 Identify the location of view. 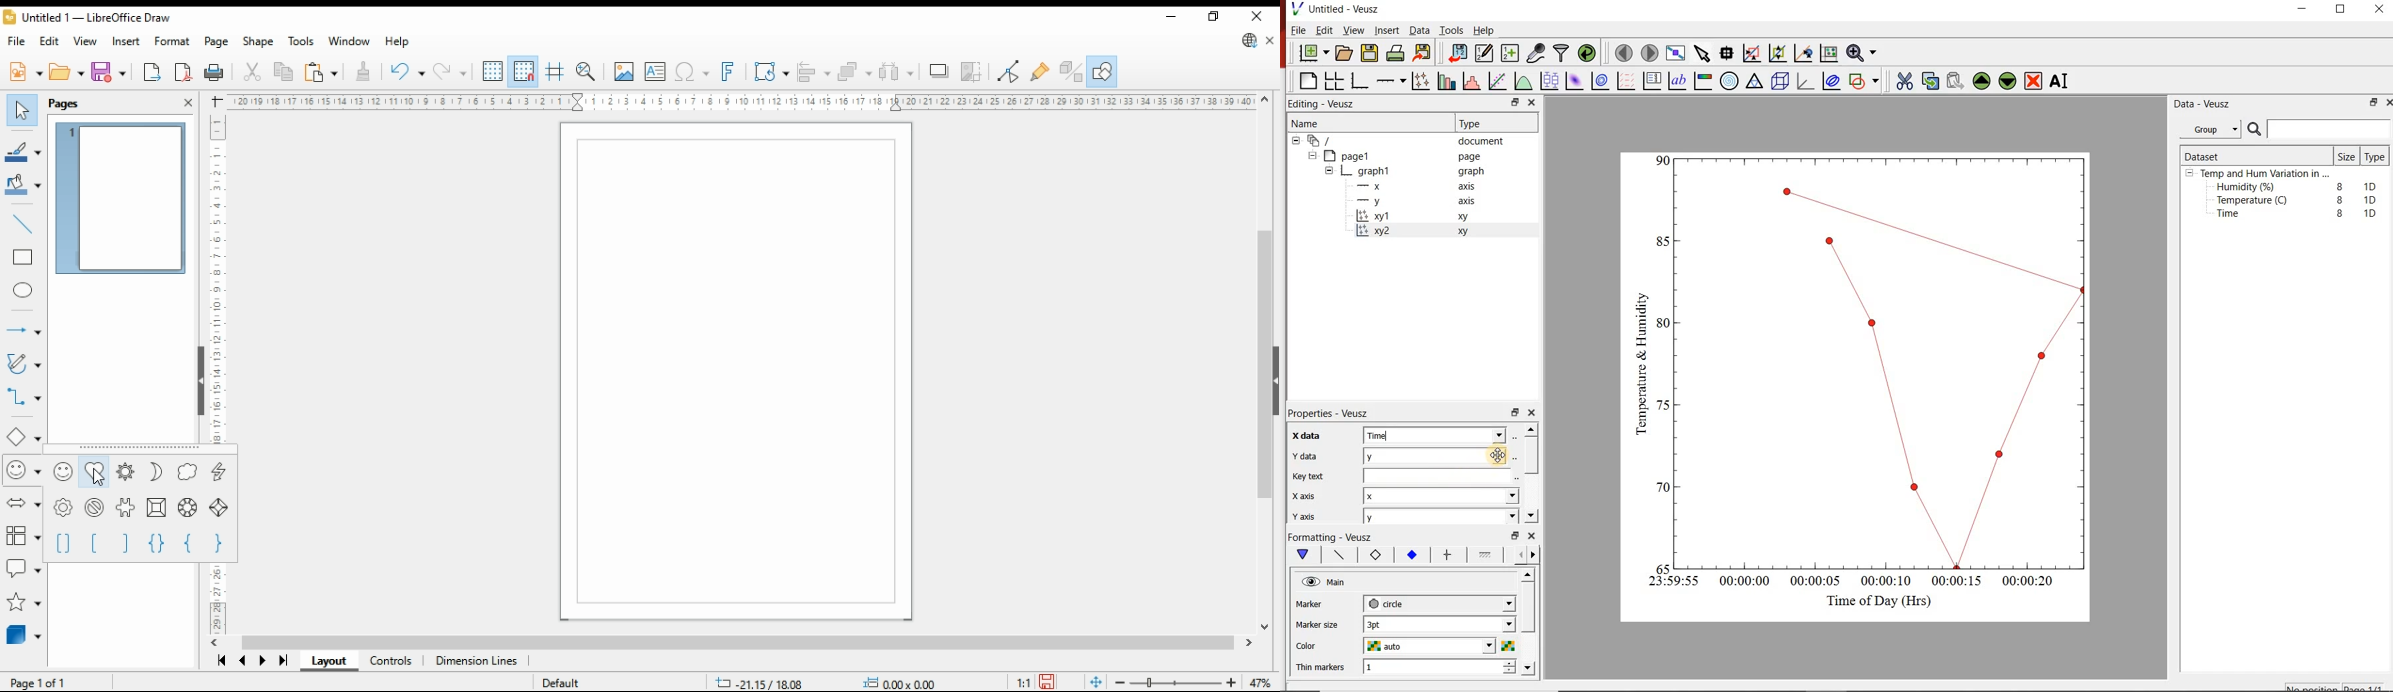
(86, 41).